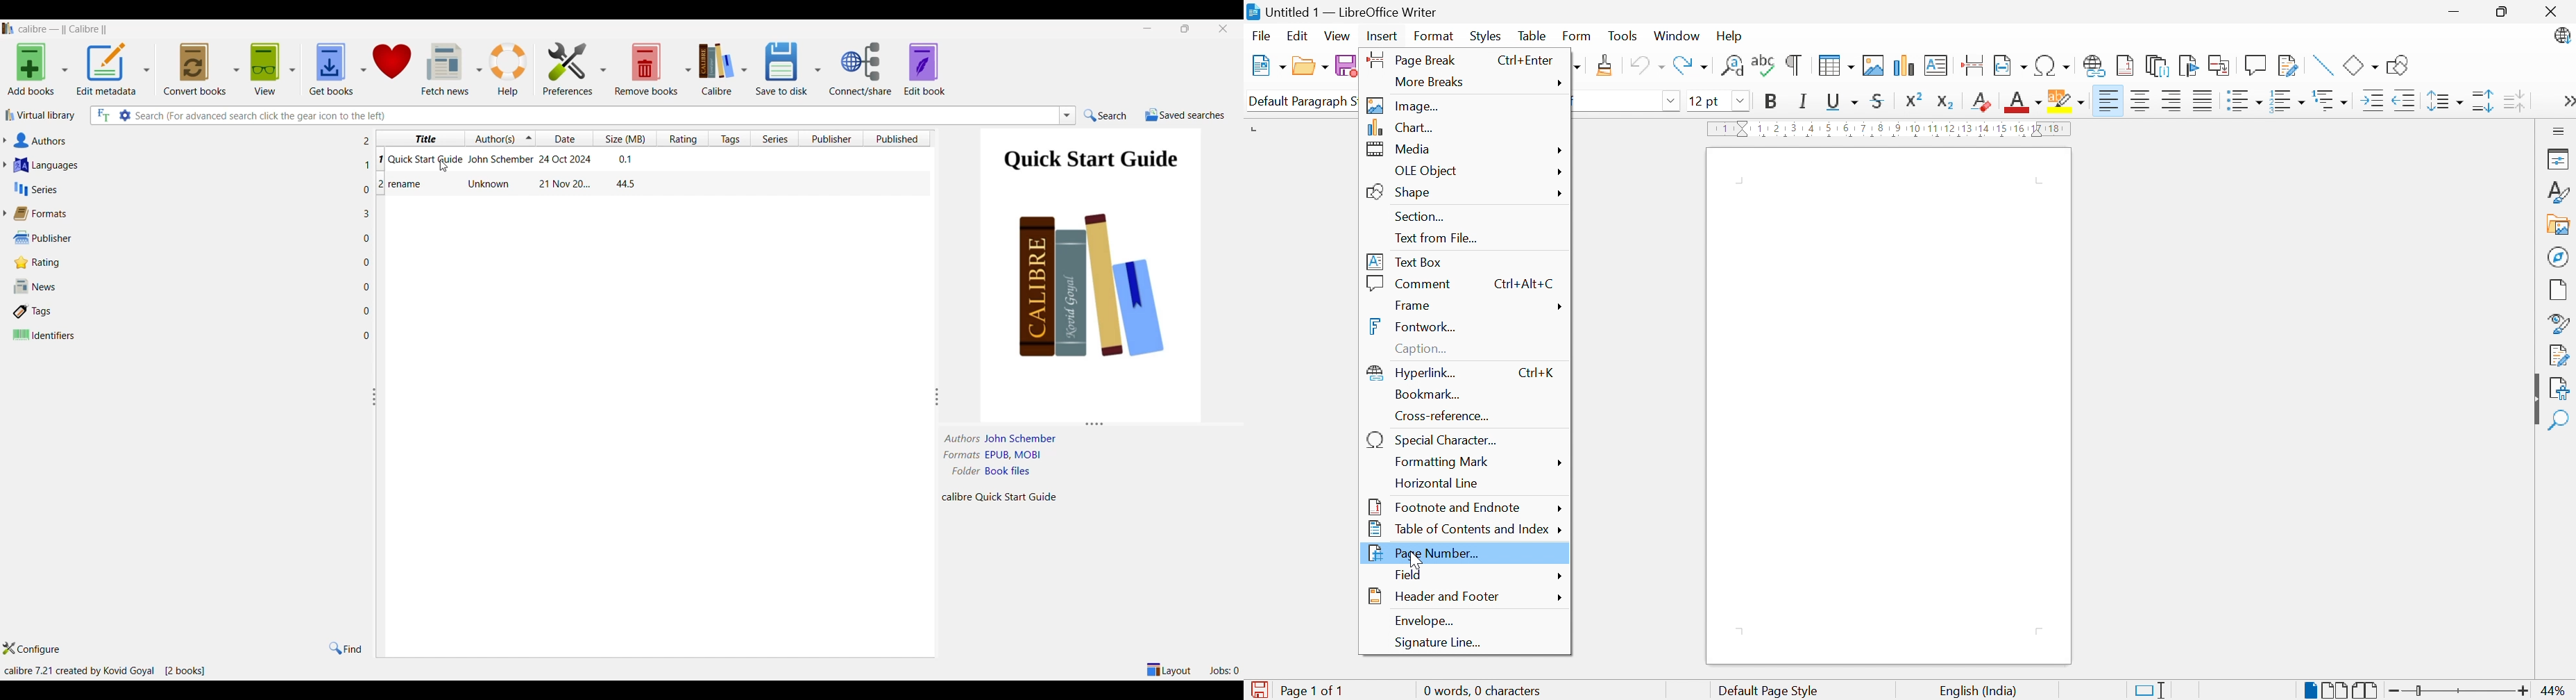  Describe the element at coordinates (1559, 192) in the screenshot. I see `More` at that location.